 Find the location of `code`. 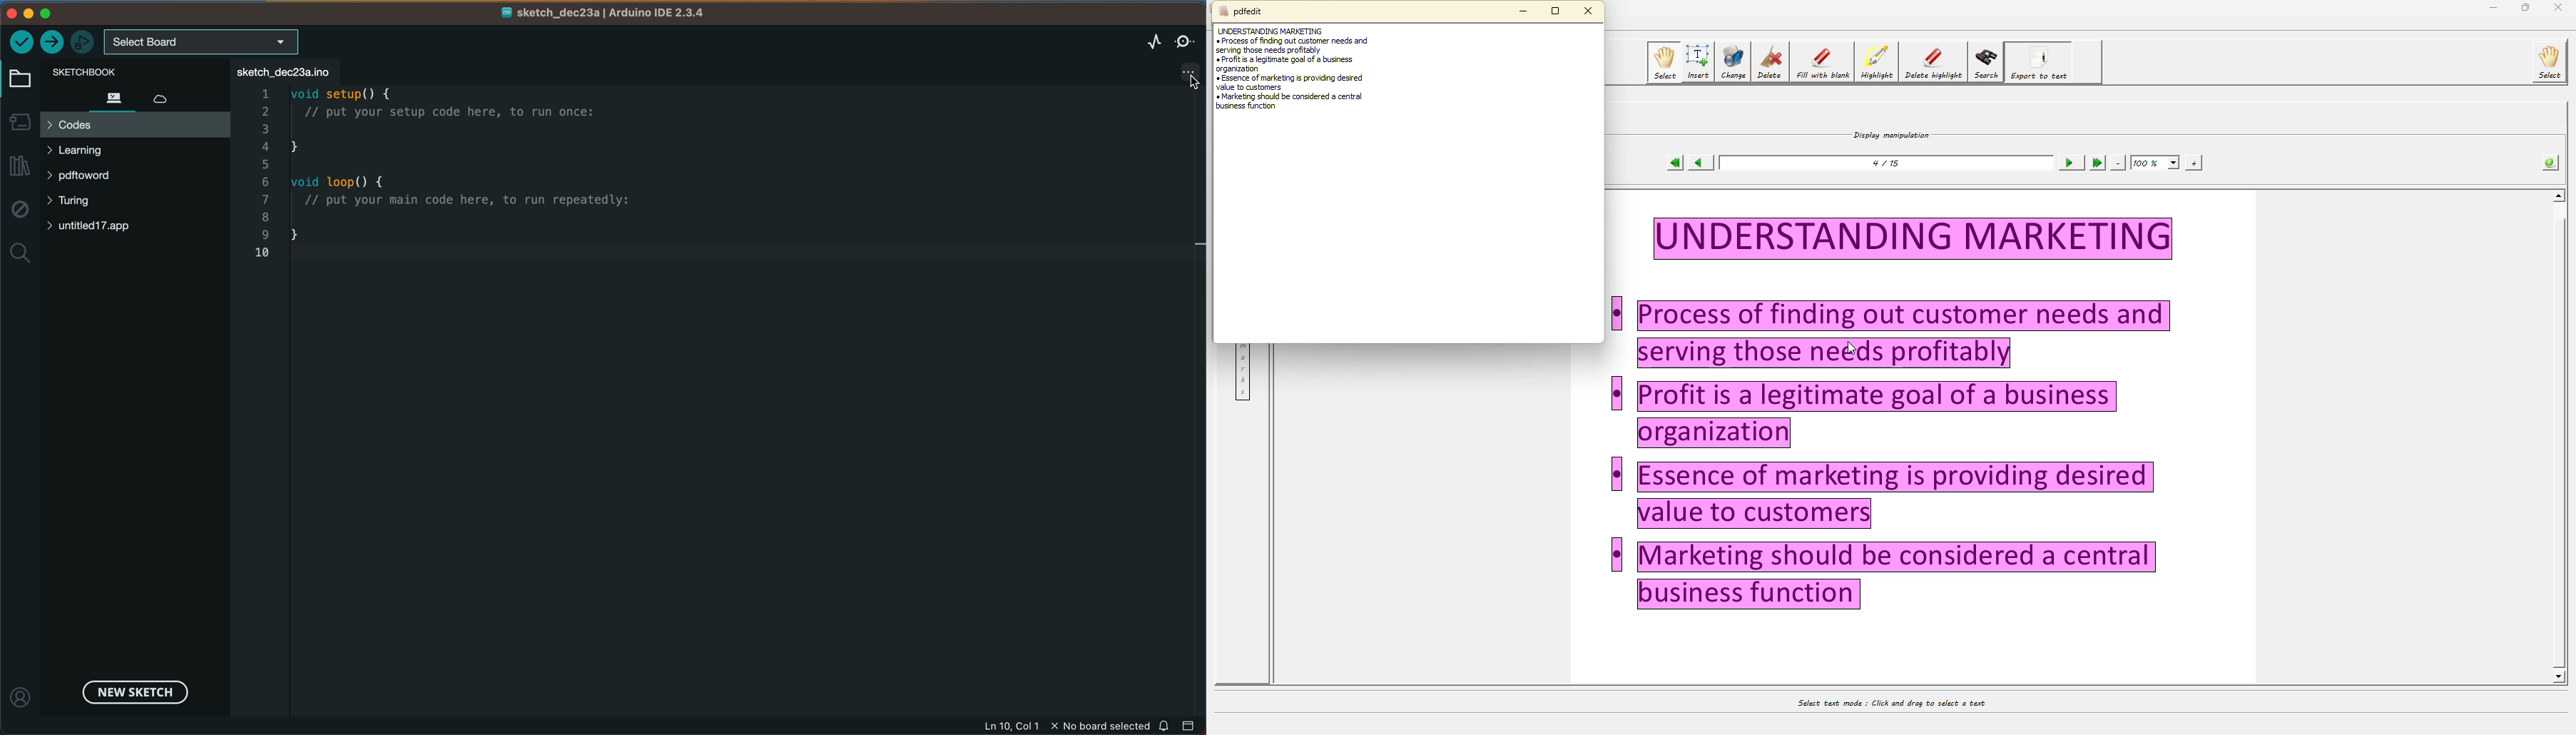

code is located at coordinates (480, 179).